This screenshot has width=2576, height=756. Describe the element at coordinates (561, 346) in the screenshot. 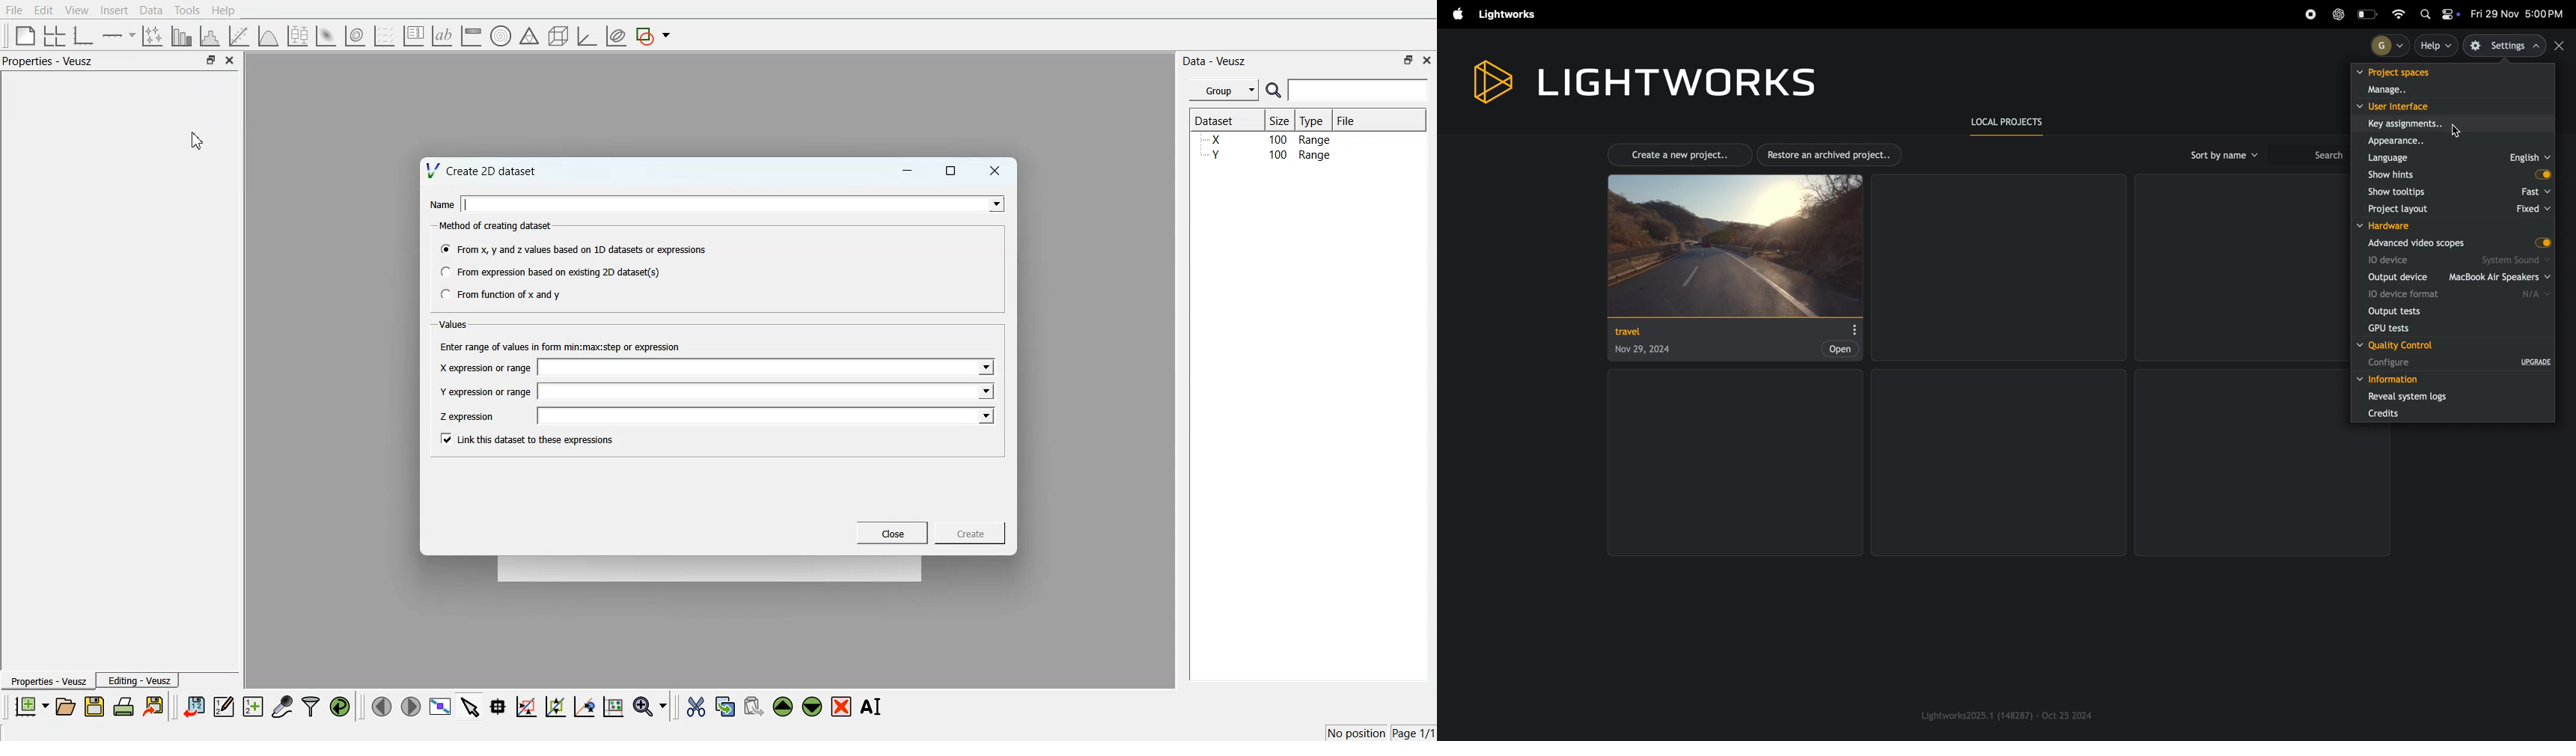

I see `~~ Enter range of values in form min:max:step or expression` at that location.